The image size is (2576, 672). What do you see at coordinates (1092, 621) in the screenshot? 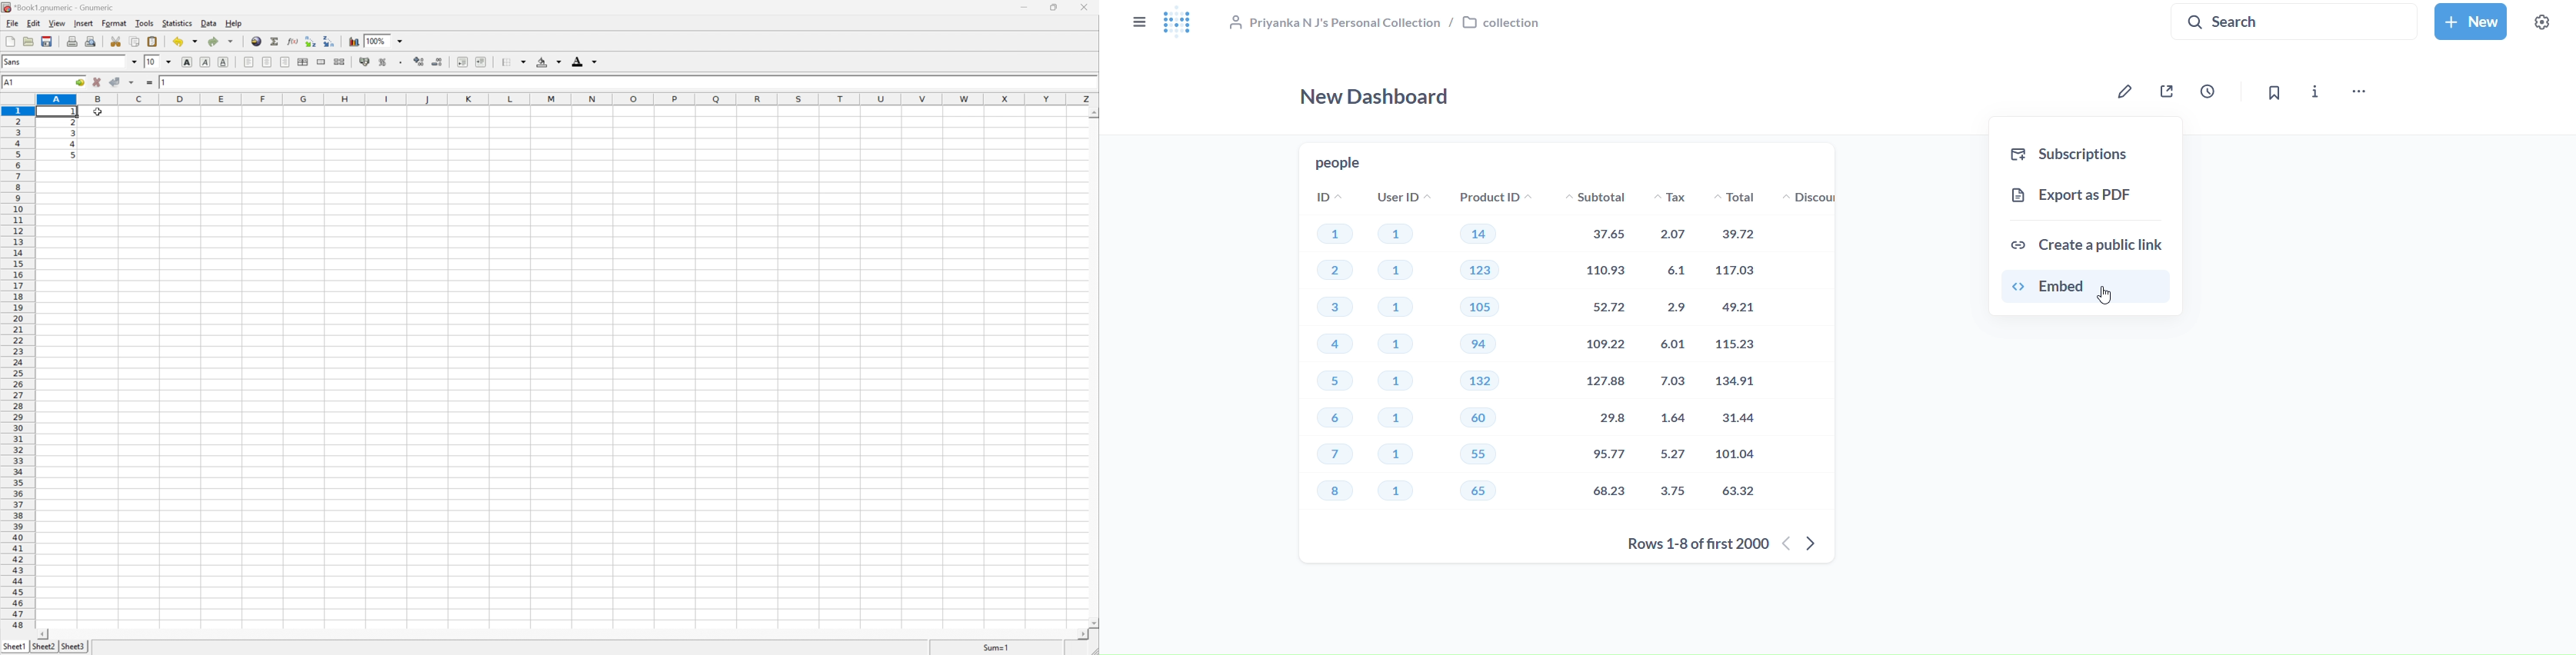
I see `Scroll Down` at bounding box center [1092, 621].